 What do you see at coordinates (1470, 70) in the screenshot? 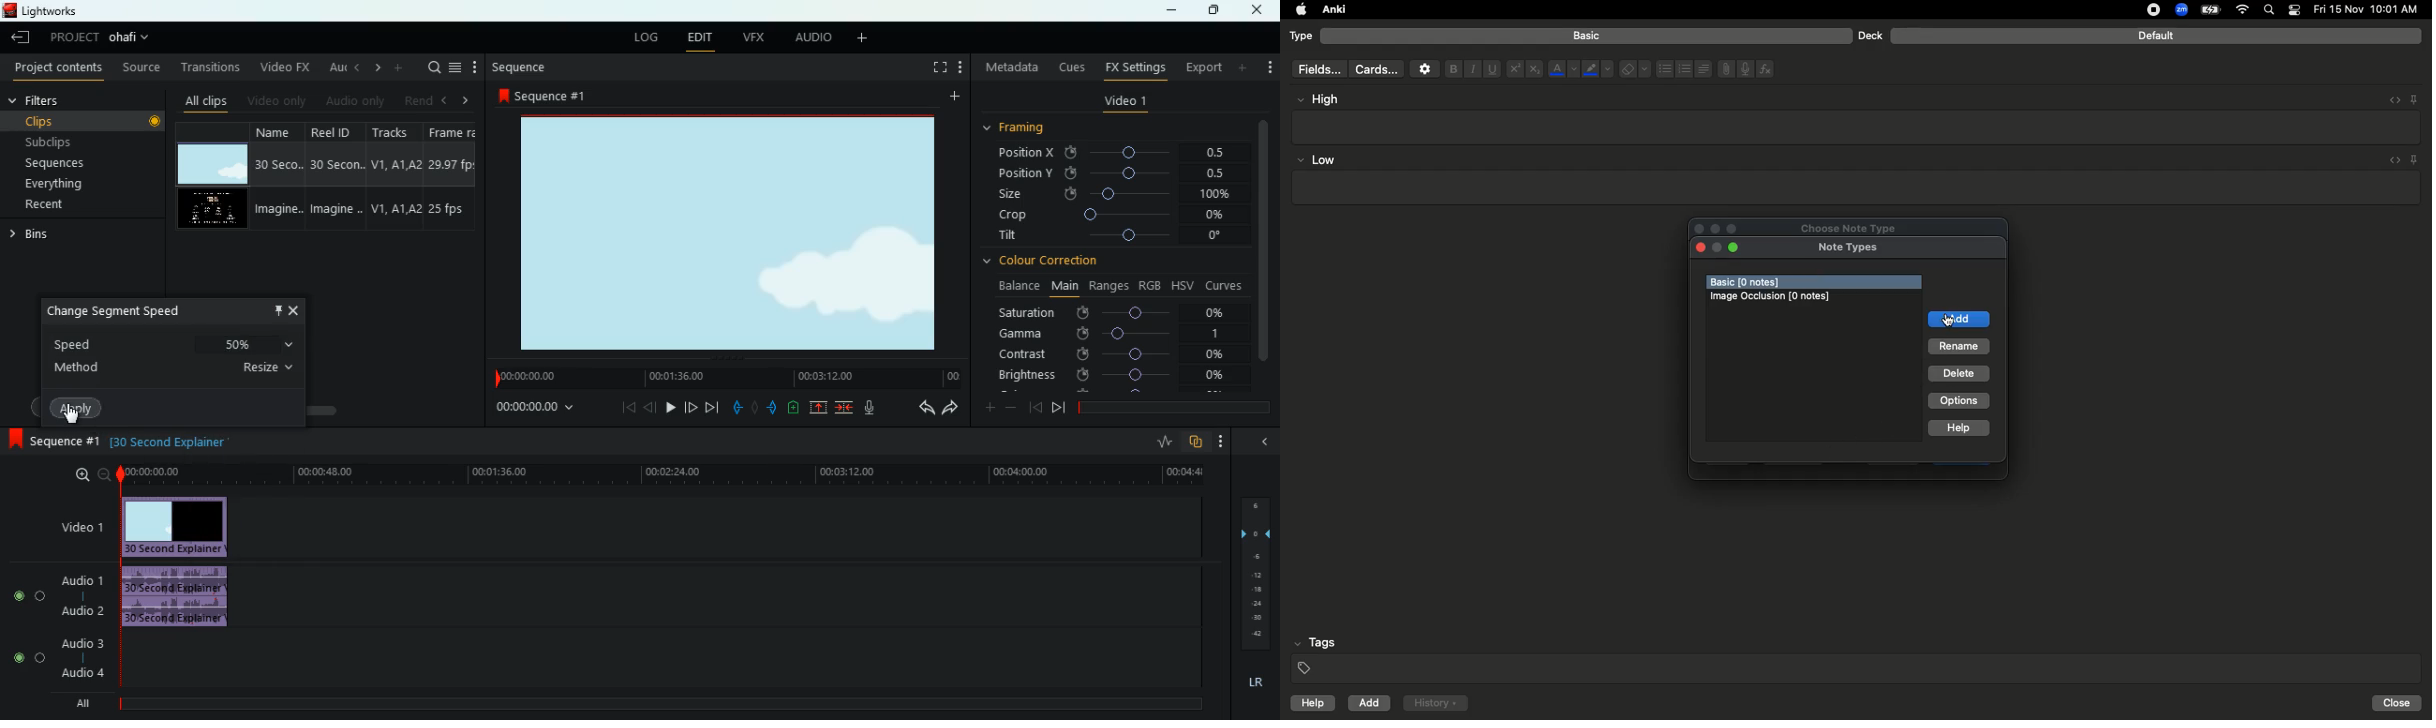
I see `Italics` at bounding box center [1470, 70].